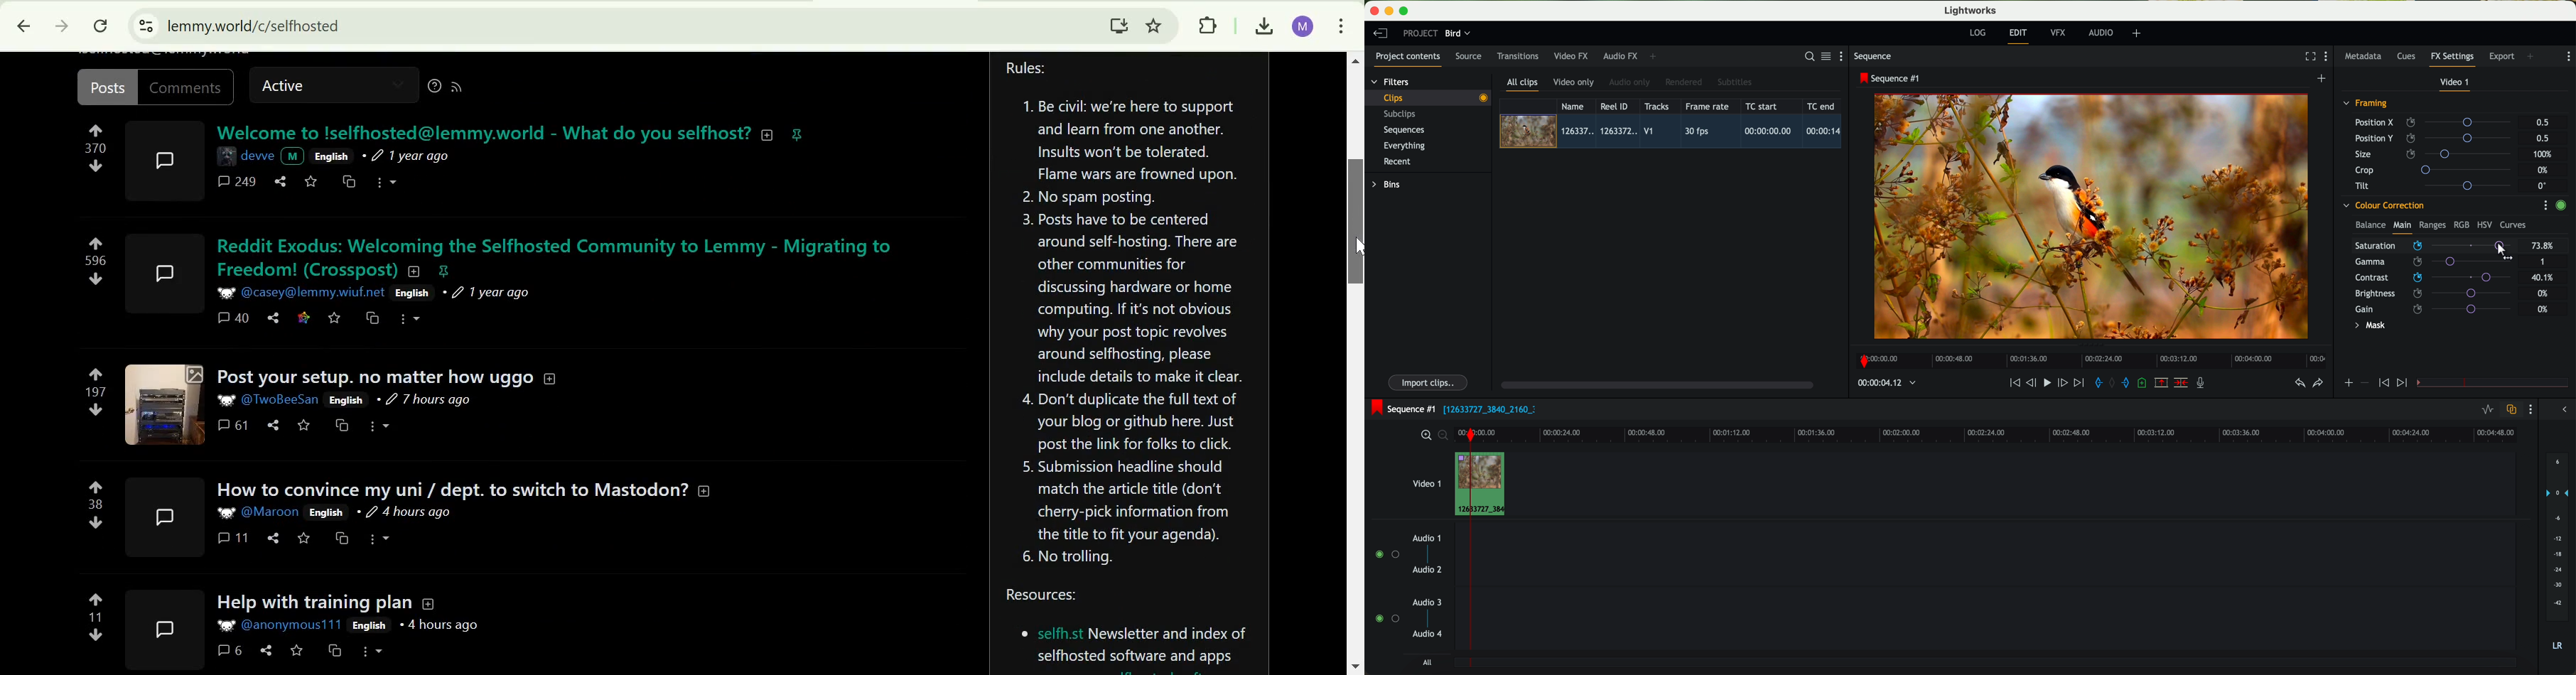 Image resolution: width=2576 pixels, height=700 pixels. What do you see at coordinates (403, 512) in the screenshot?
I see `4 hours ago` at bounding box center [403, 512].